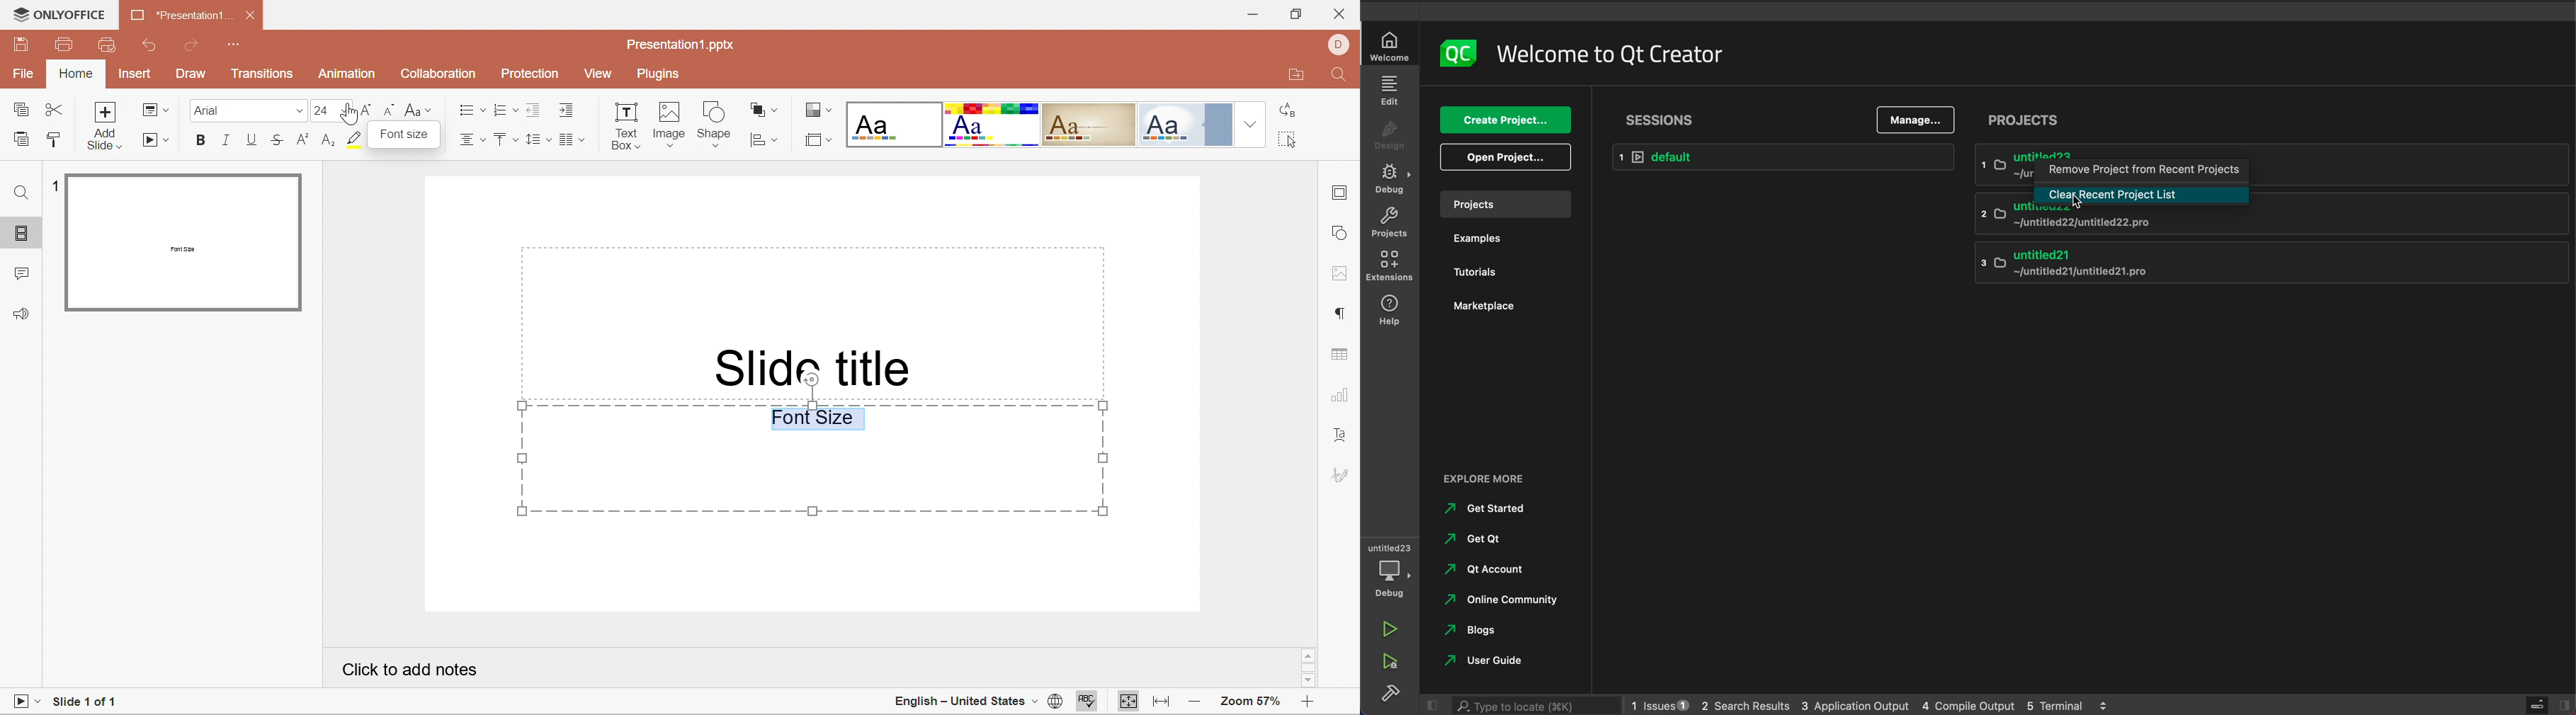 This screenshot has height=728, width=2576. What do you see at coordinates (1129, 702) in the screenshot?
I see `Fit to slide` at bounding box center [1129, 702].